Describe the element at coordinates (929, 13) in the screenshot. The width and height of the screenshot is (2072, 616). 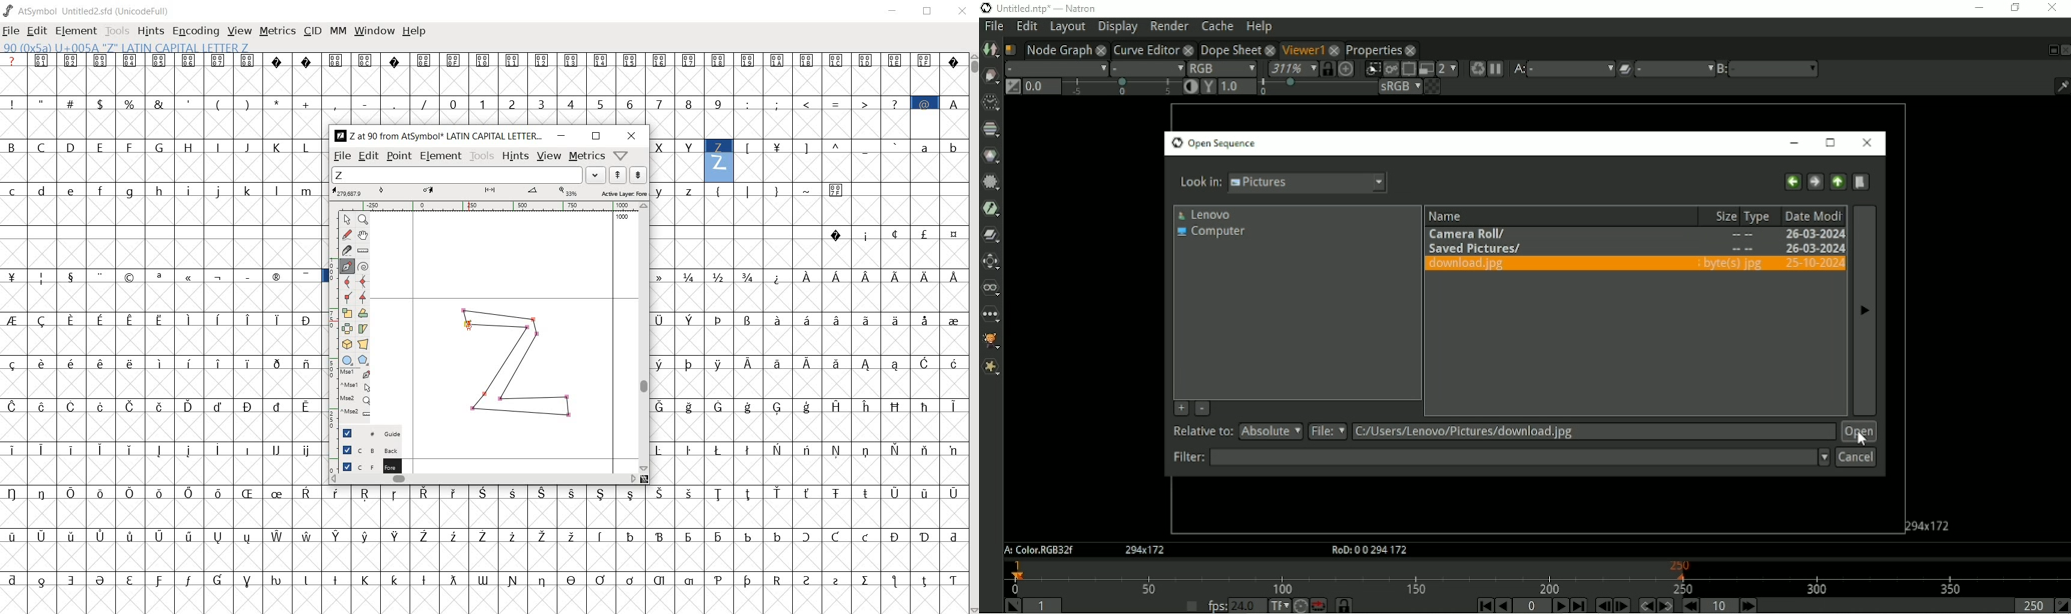
I see `restore down` at that location.